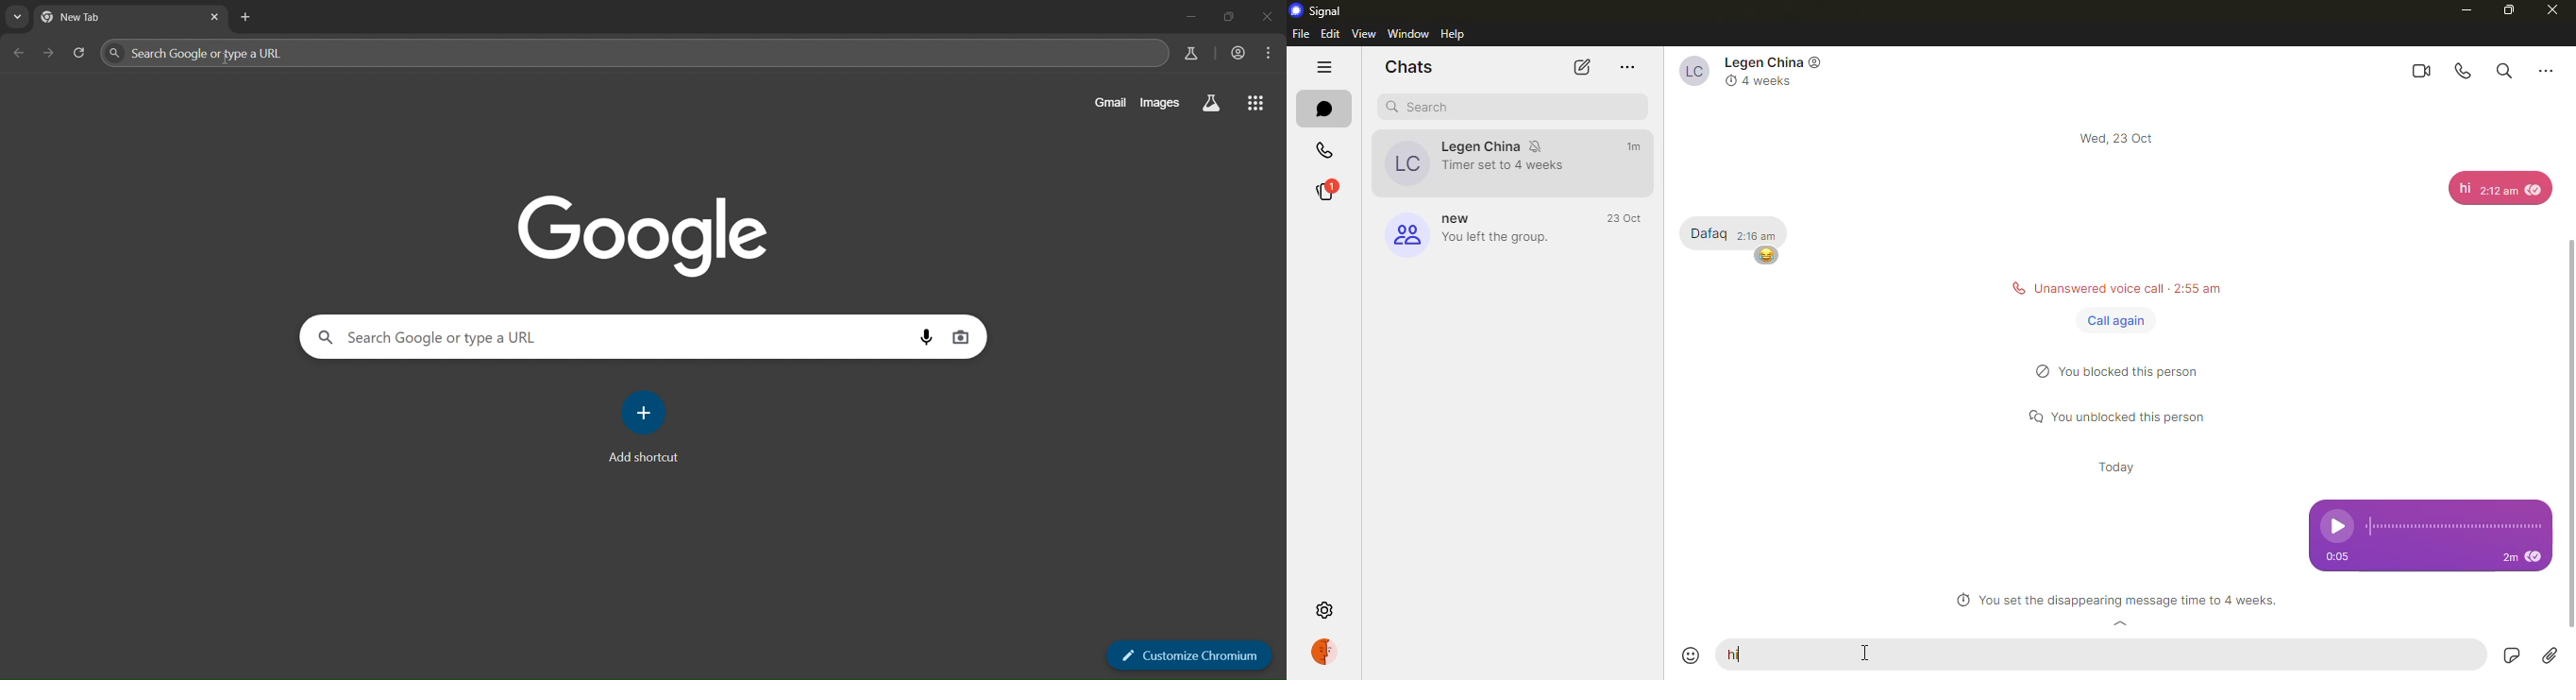 The height and width of the screenshot is (700, 2576). I want to click on search tabs, so click(19, 18).